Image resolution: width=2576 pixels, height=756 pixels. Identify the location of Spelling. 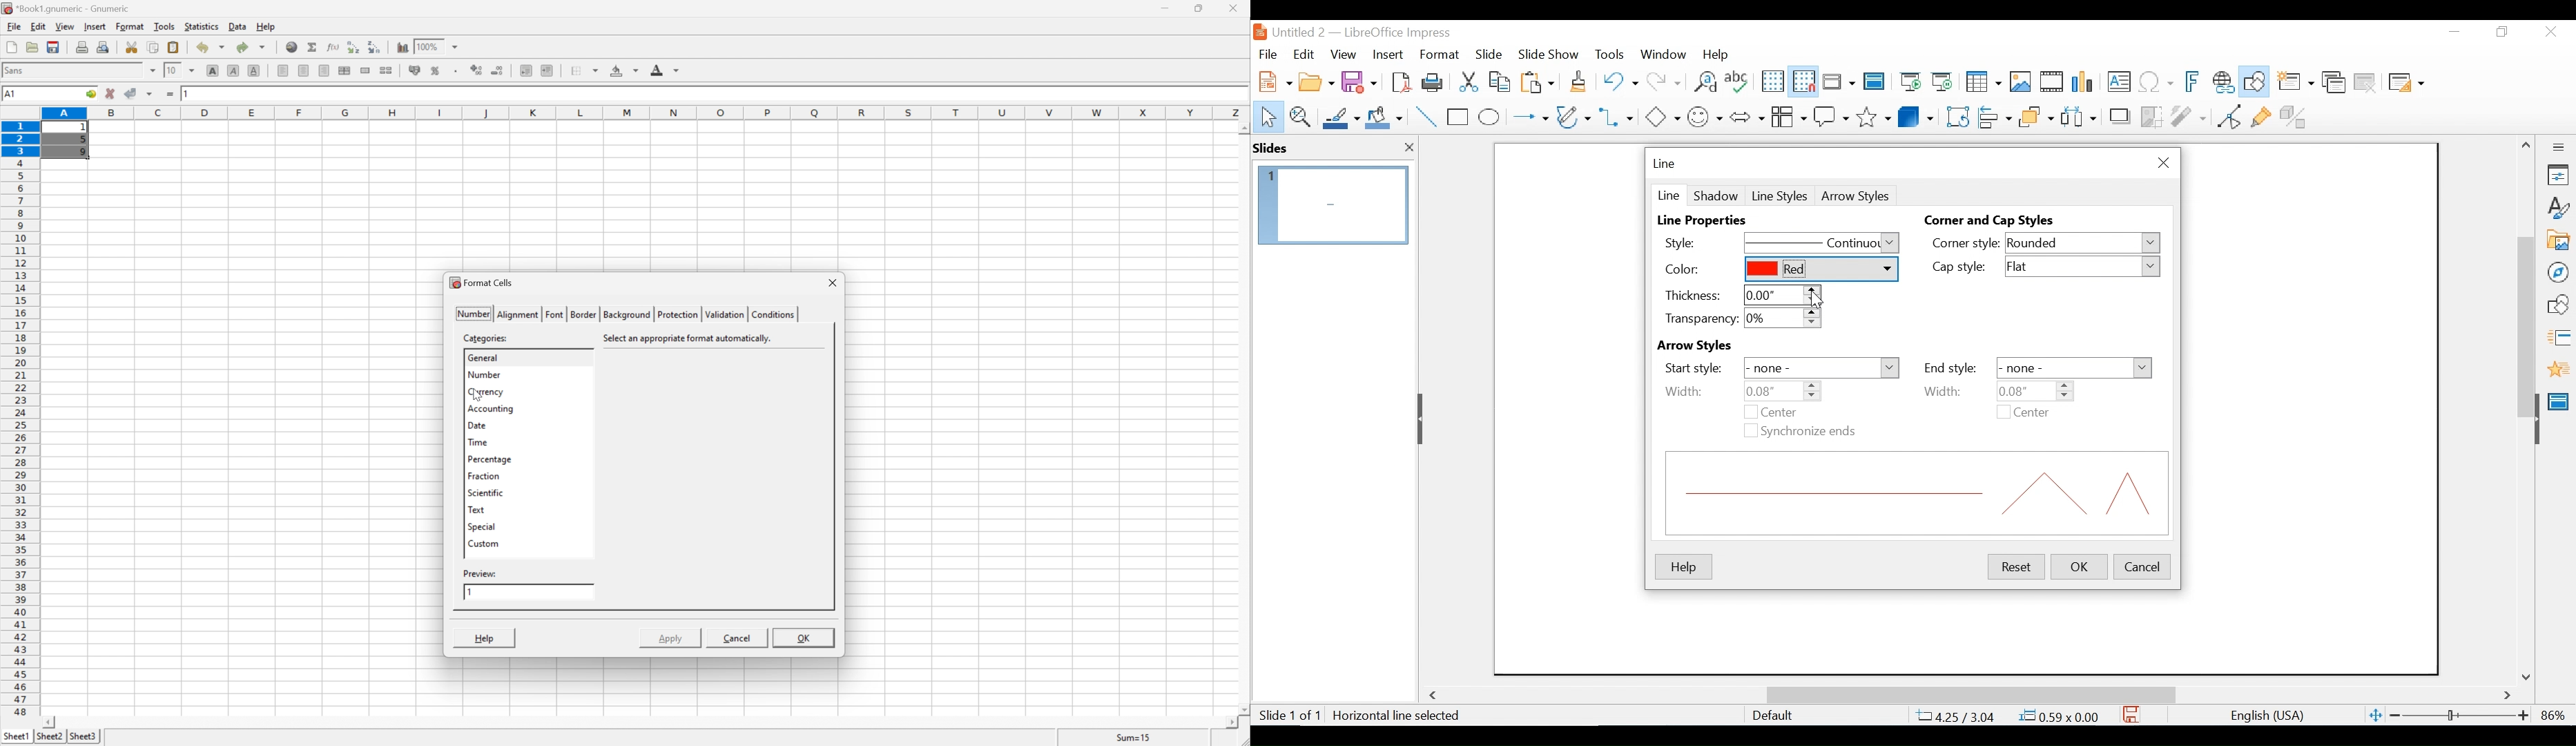
(1739, 81).